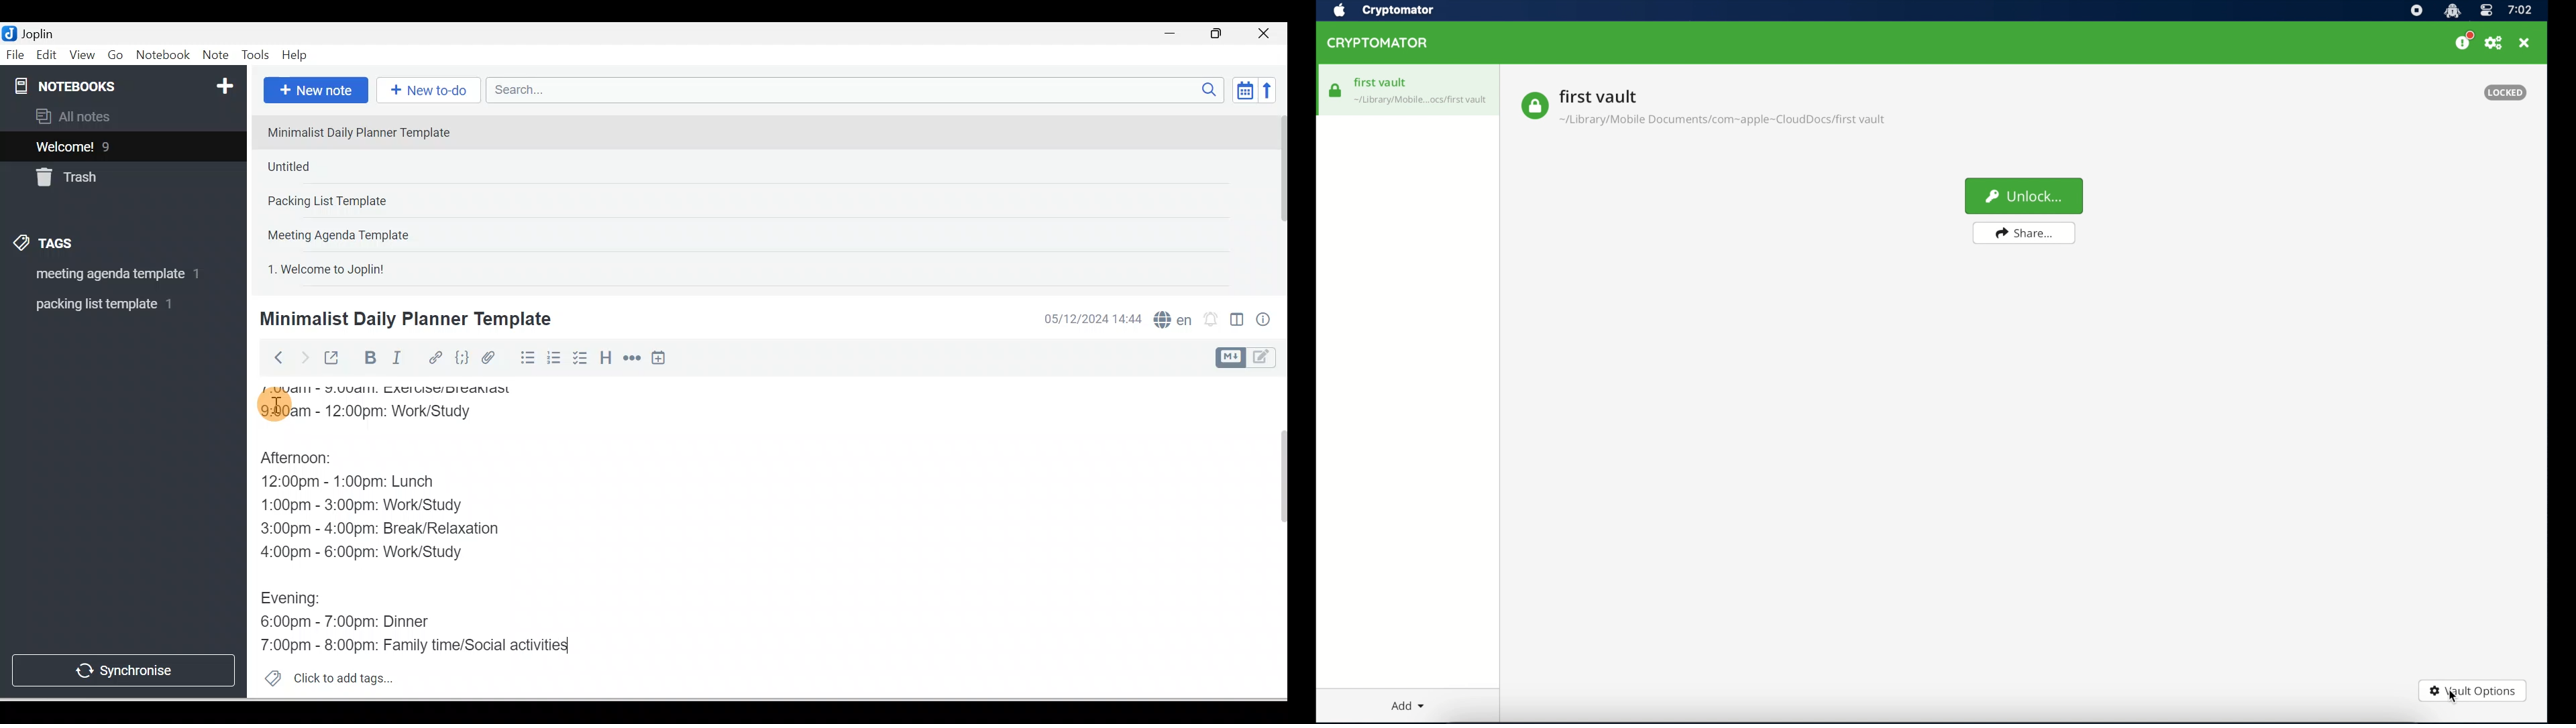 The width and height of the screenshot is (2576, 728). Describe the element at coordinates (356, 621) in the screenshot. I see `6:00pm - 7:00pm: Dinner` at that location.